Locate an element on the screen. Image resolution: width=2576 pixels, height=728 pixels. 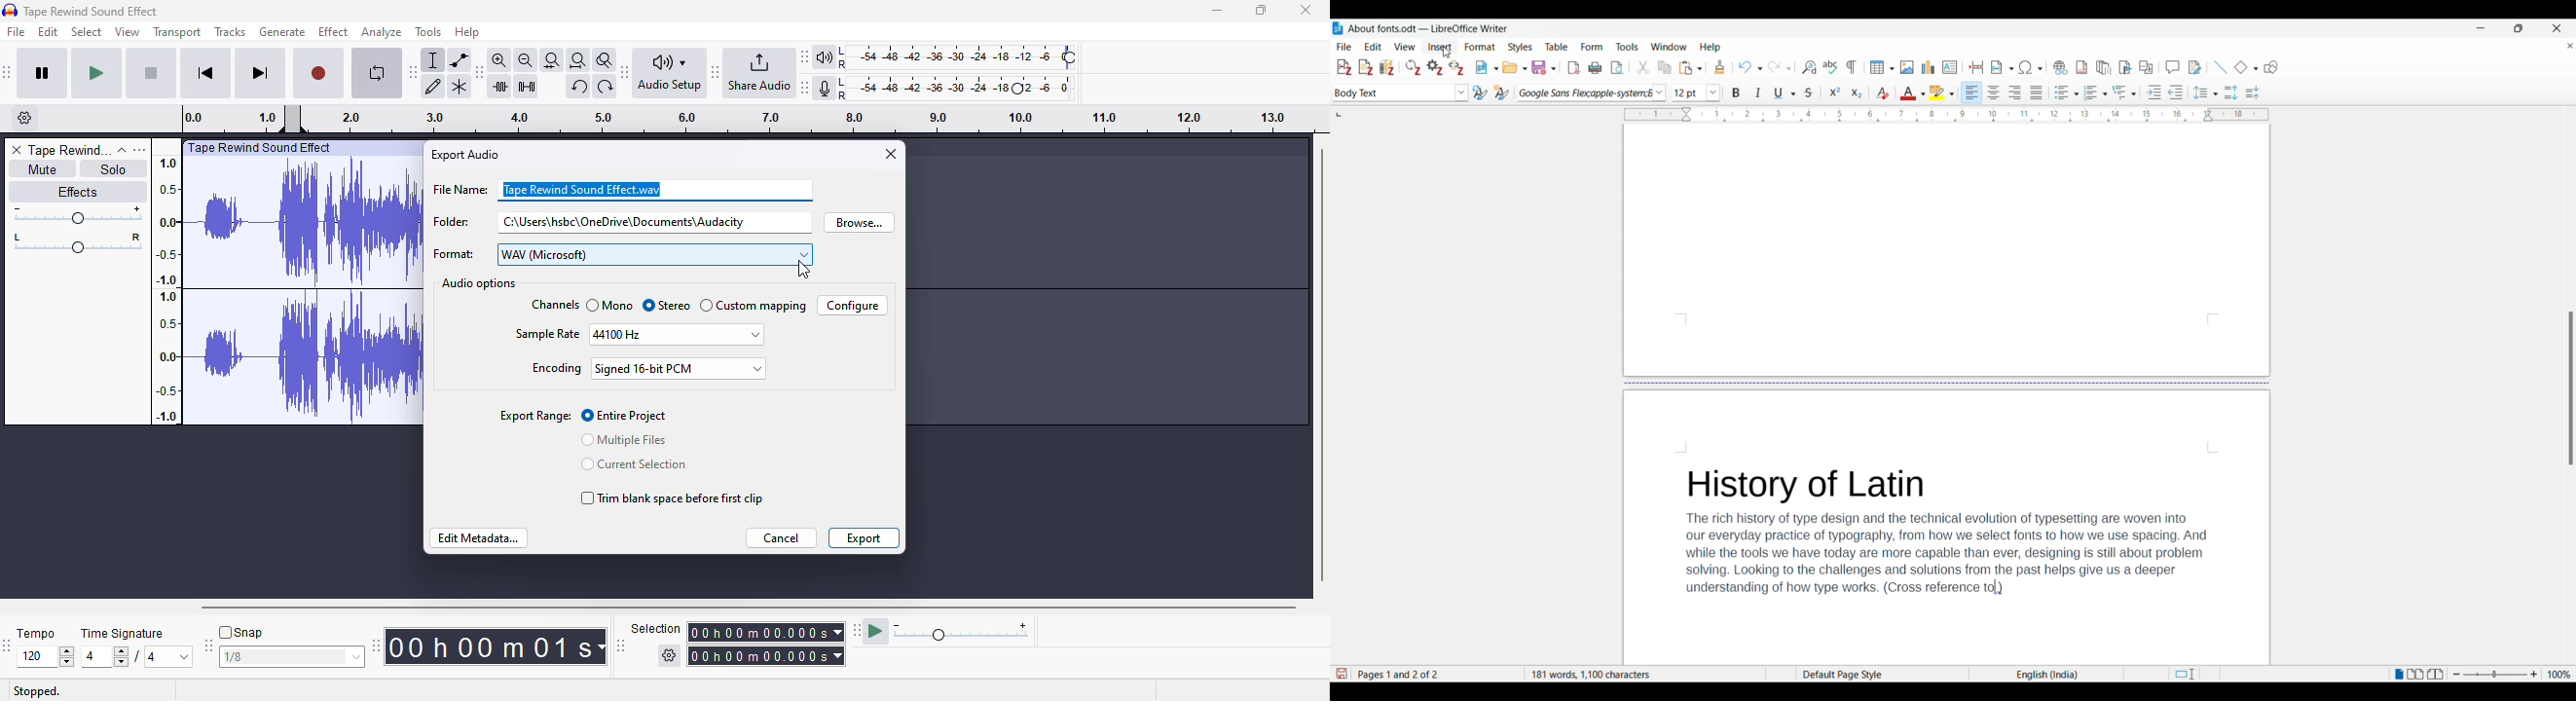
Text color options is located at coordinates (1912, 93).